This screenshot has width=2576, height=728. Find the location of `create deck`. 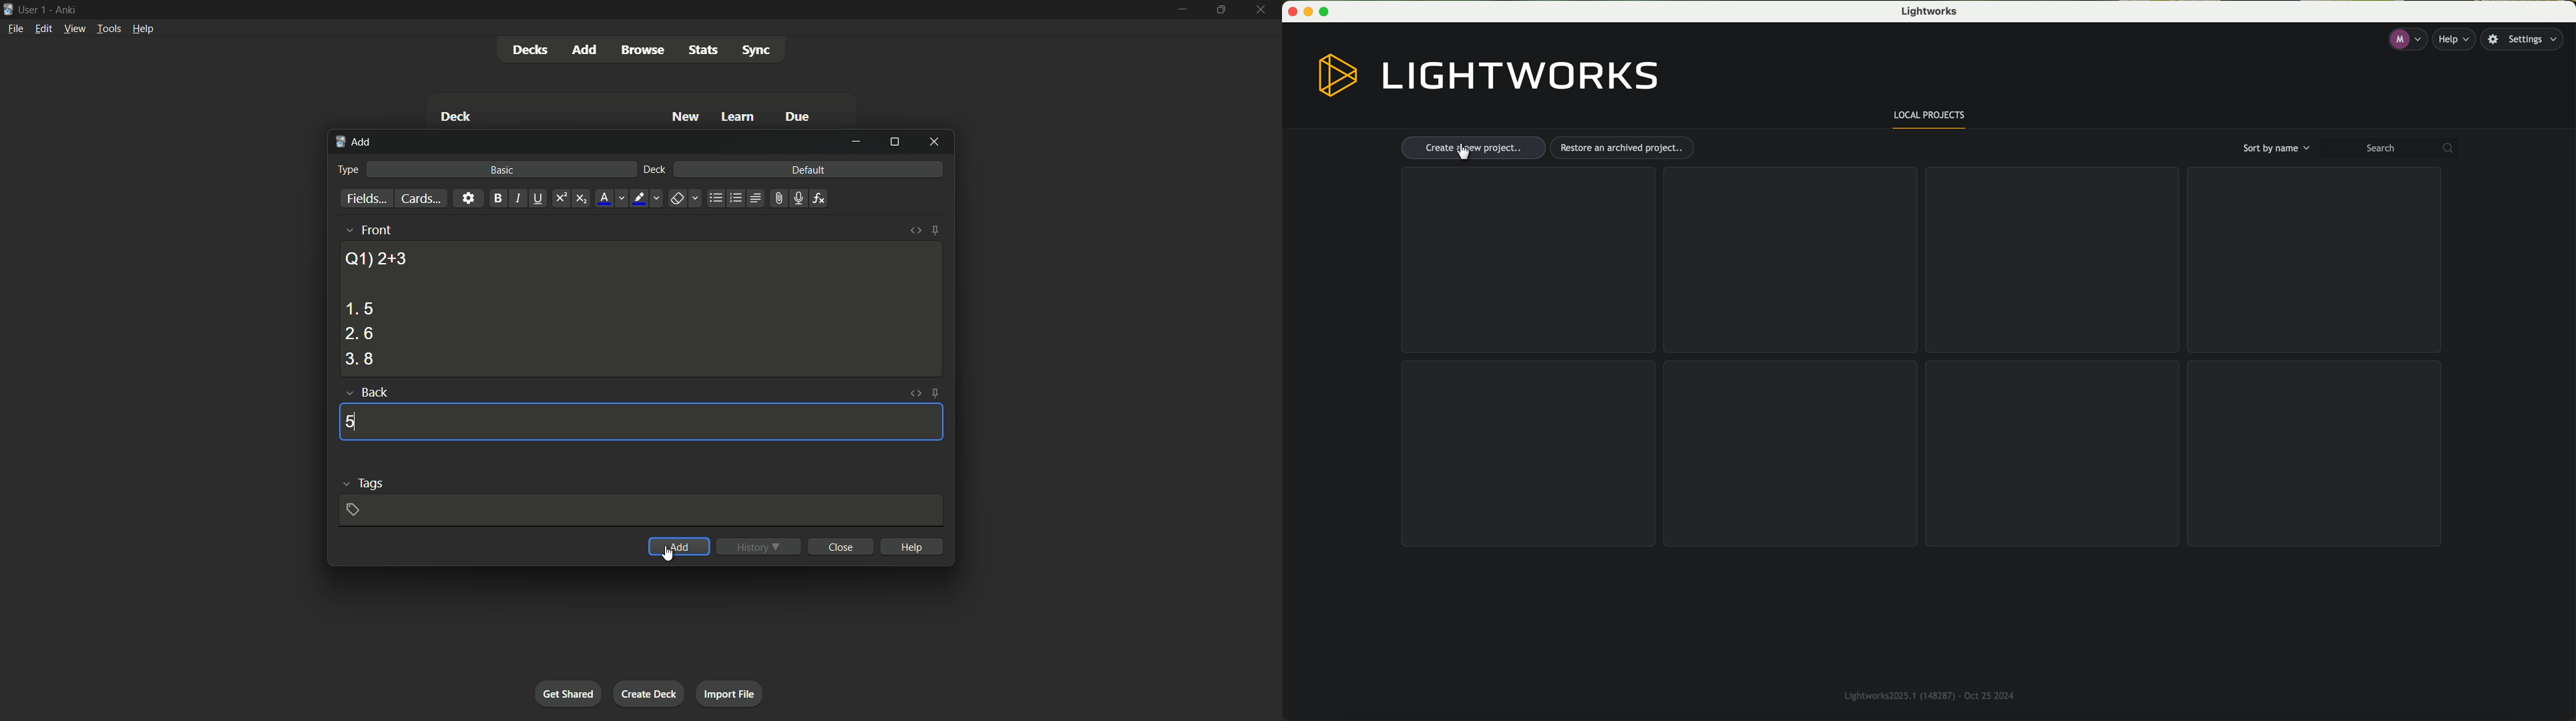

create deck is located at coordinates (648, 693).